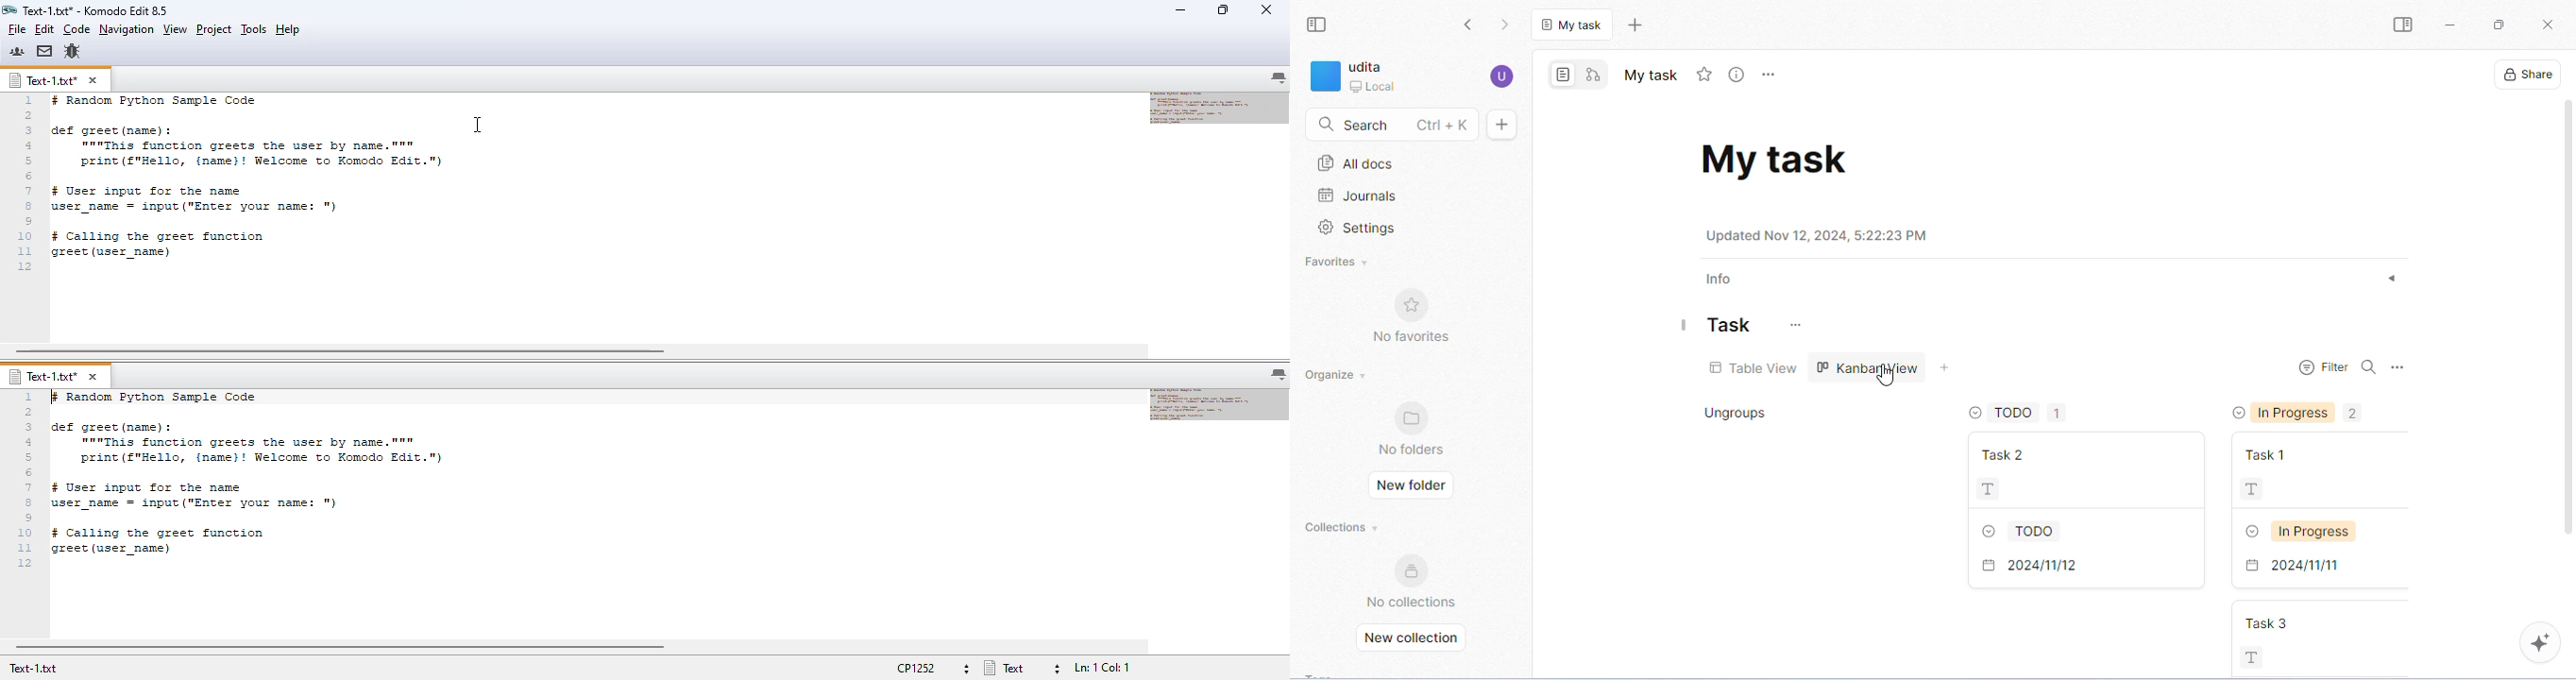 Image resolution: width=2576 pixels, height=700 pixels. I want to click on ai assistant, so click(2539, 641).